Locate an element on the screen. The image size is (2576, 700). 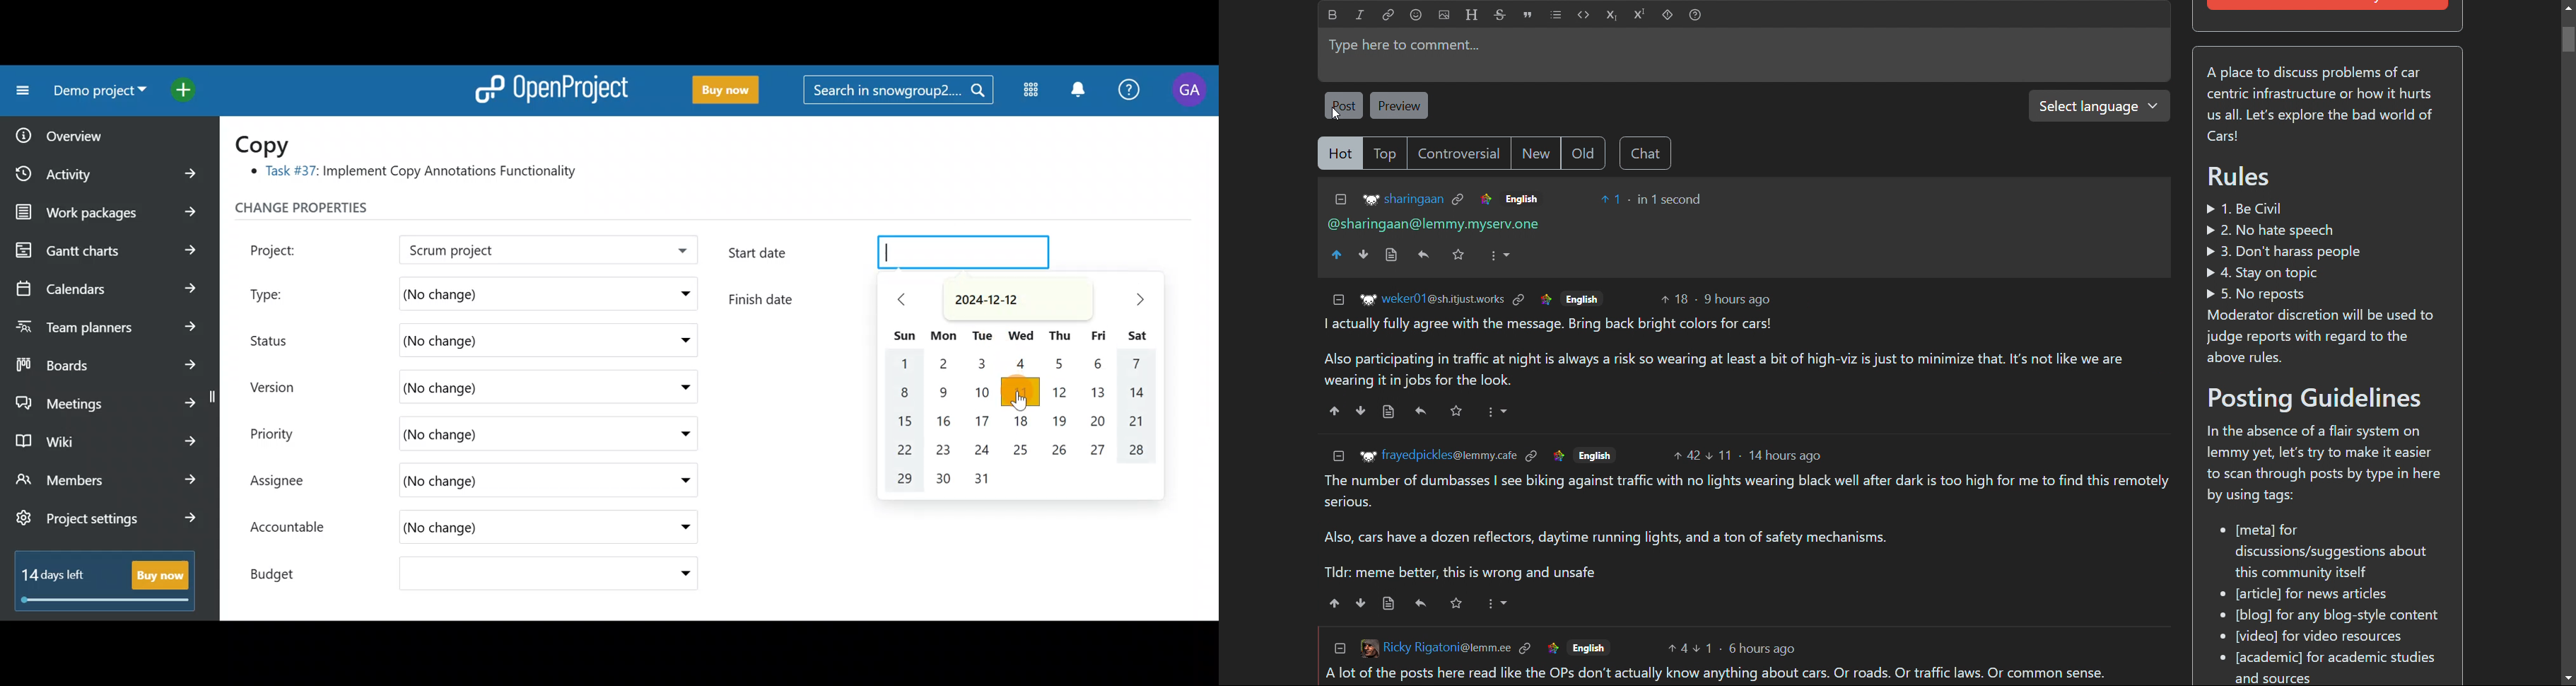
Downvote is located at coordinates (1364, 255).